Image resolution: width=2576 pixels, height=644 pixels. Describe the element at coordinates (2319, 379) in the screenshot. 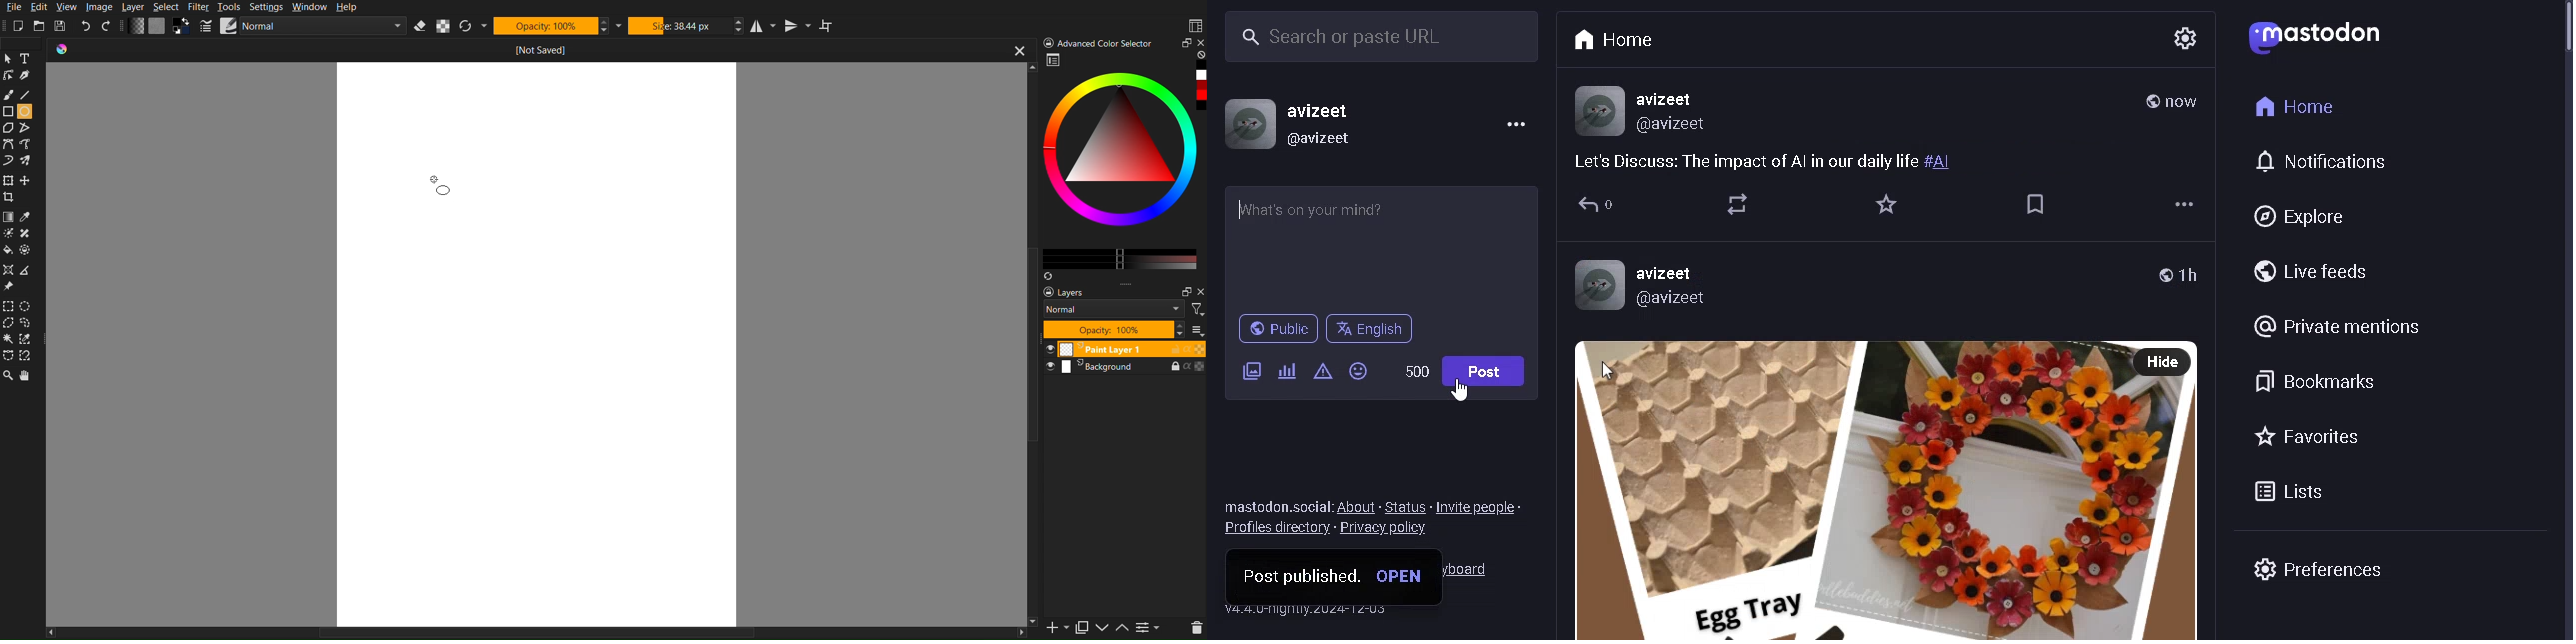

I see `BOOKMARKS` at that location.